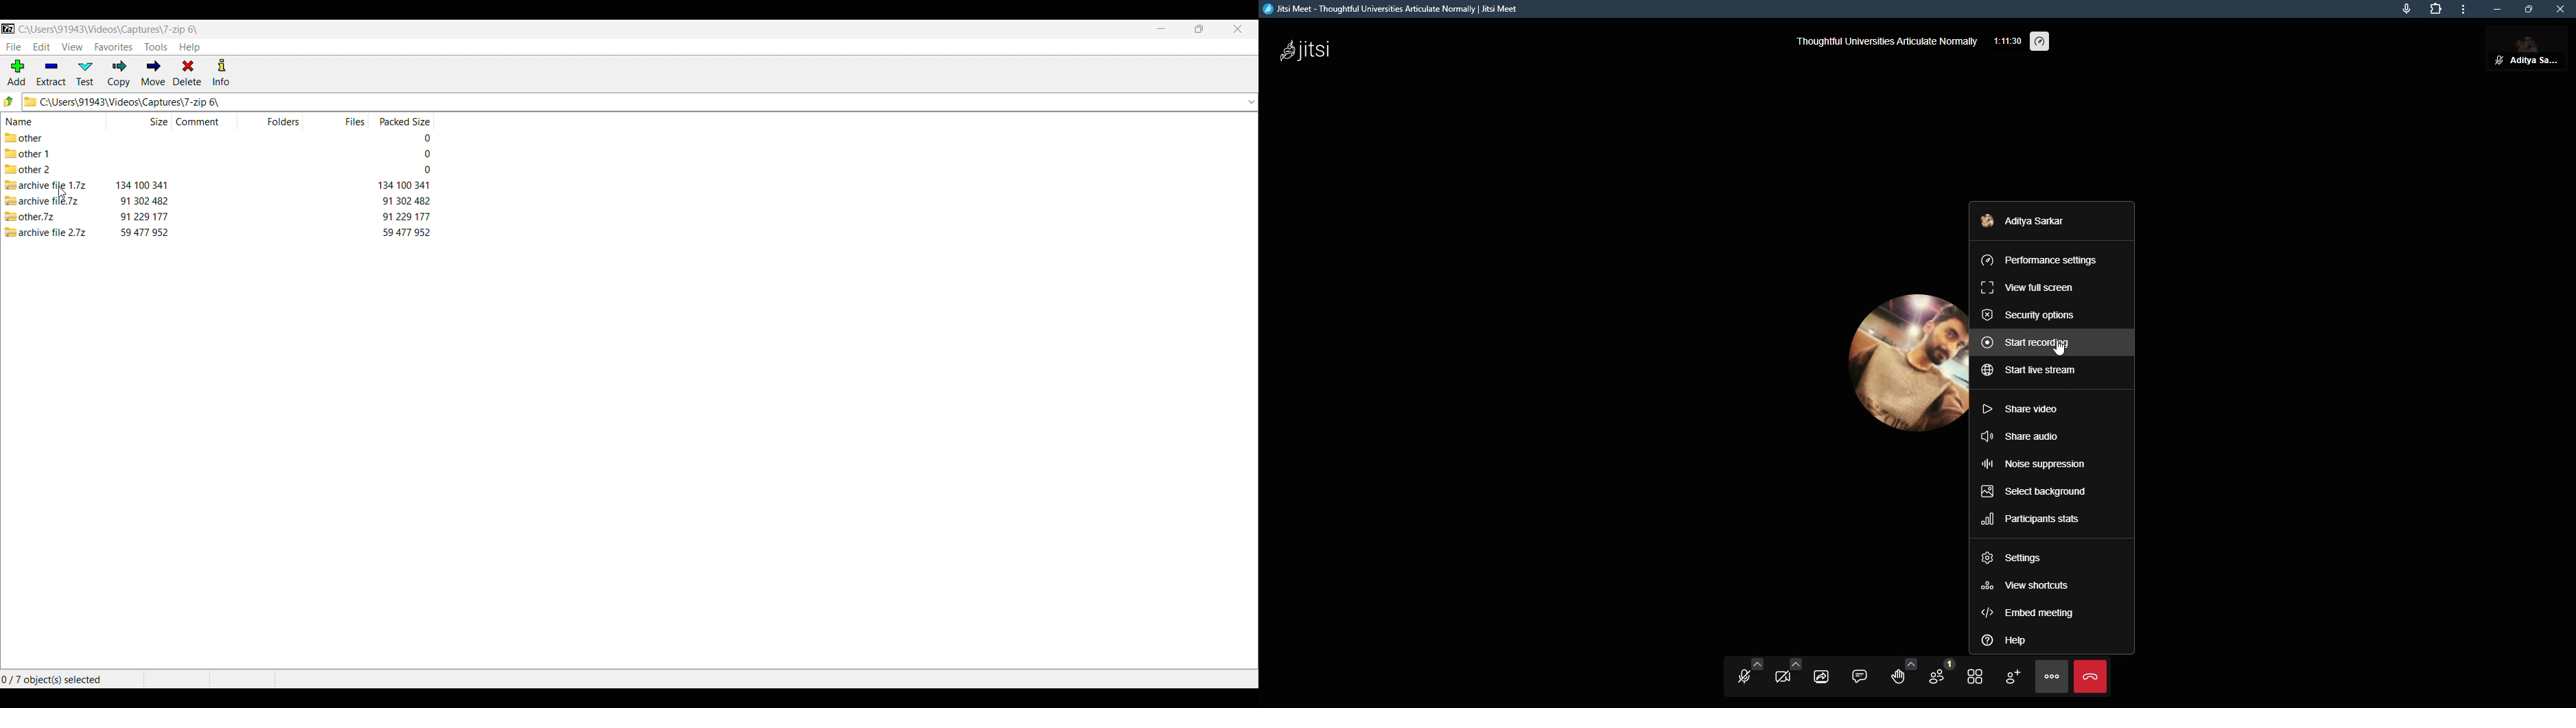 The height and width of the screenshot is (728, 2576). What do you see at coordinates (1742, 681) in the screenshot?
I see `unmute mic` at bounding box center [1742, 681].